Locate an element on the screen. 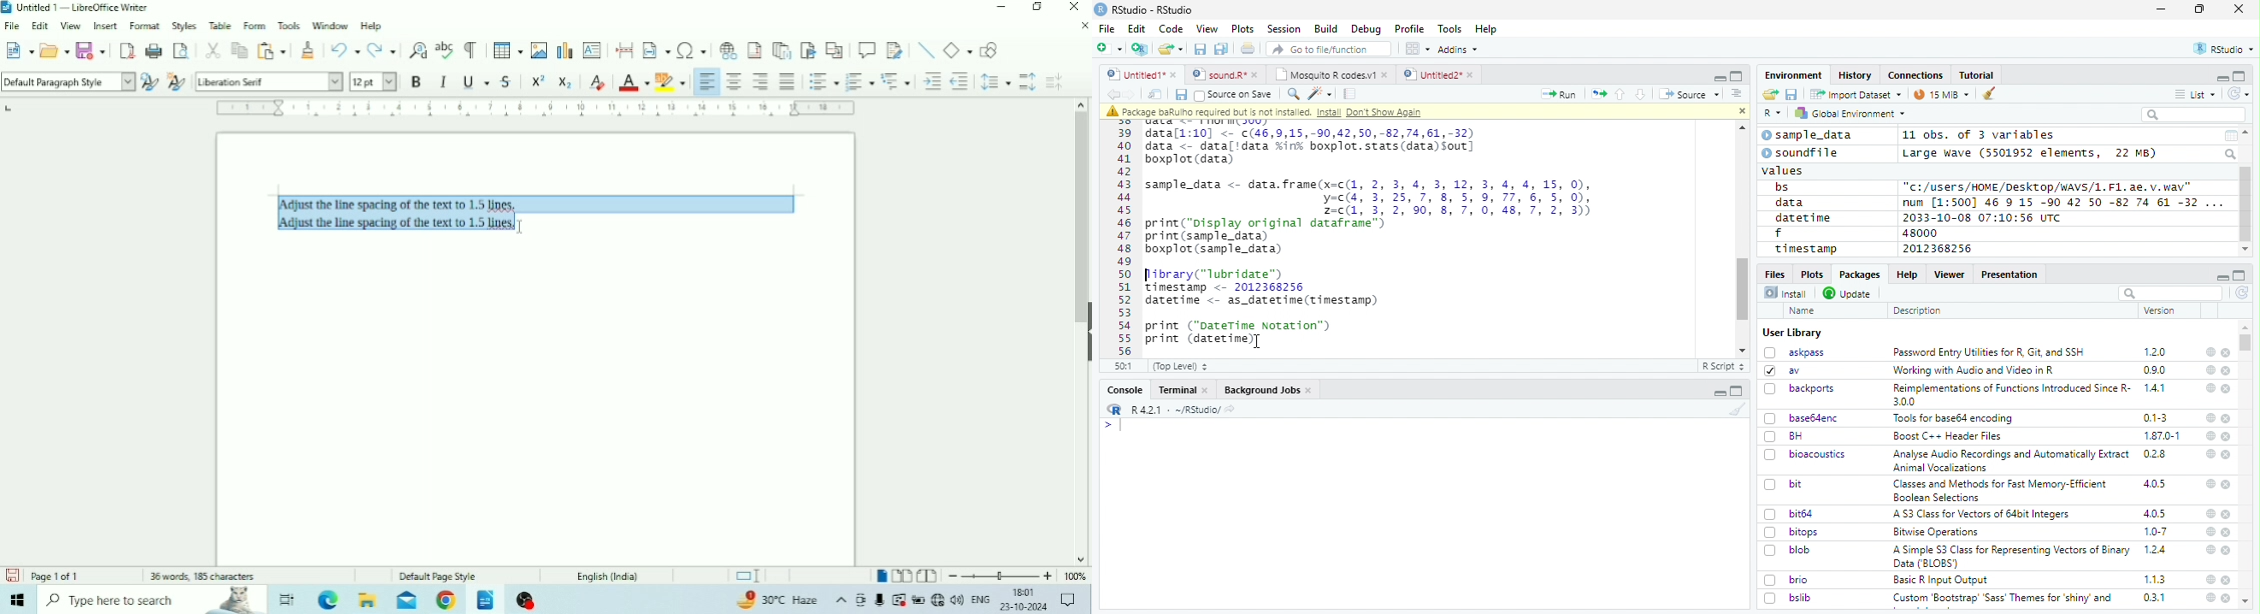 This screenshot has height=616, width=2268. Tutorial is located at coordinates (1978, 75).